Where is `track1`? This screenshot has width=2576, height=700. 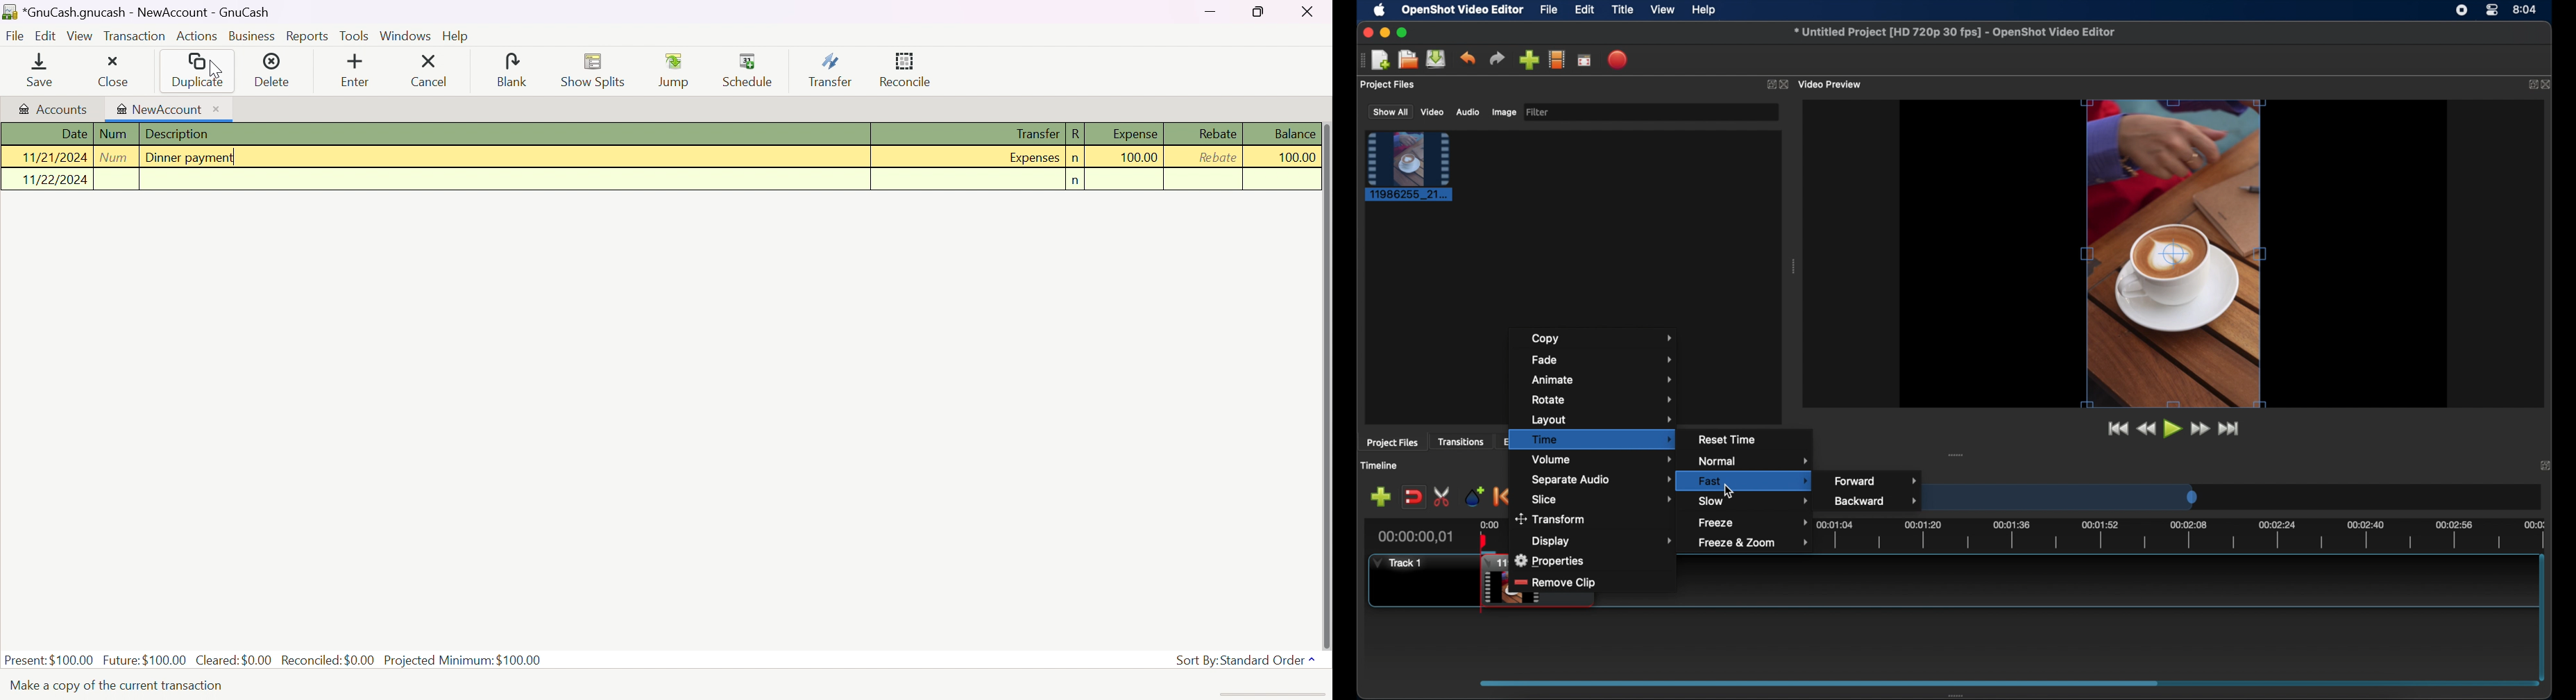
track1 is located at coordinates (1398, 563).